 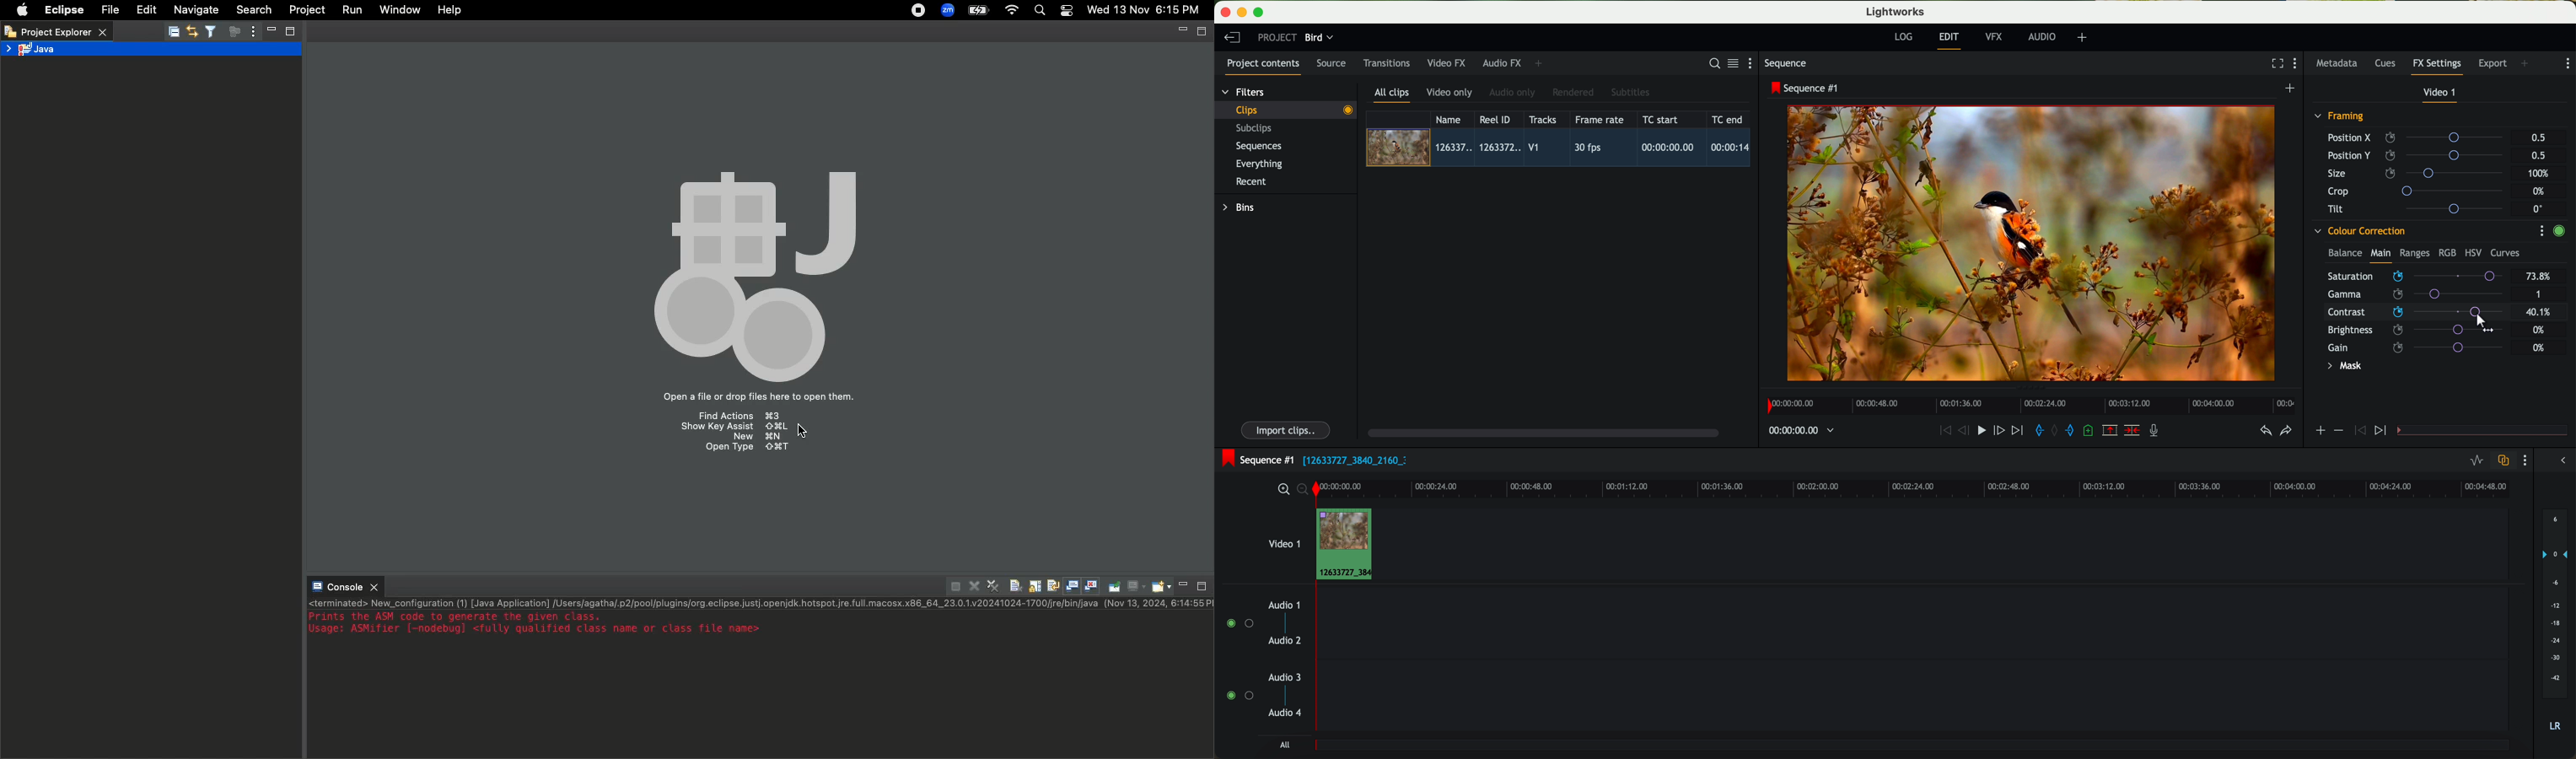 I want to click on all, so click(x=1284, y=744).